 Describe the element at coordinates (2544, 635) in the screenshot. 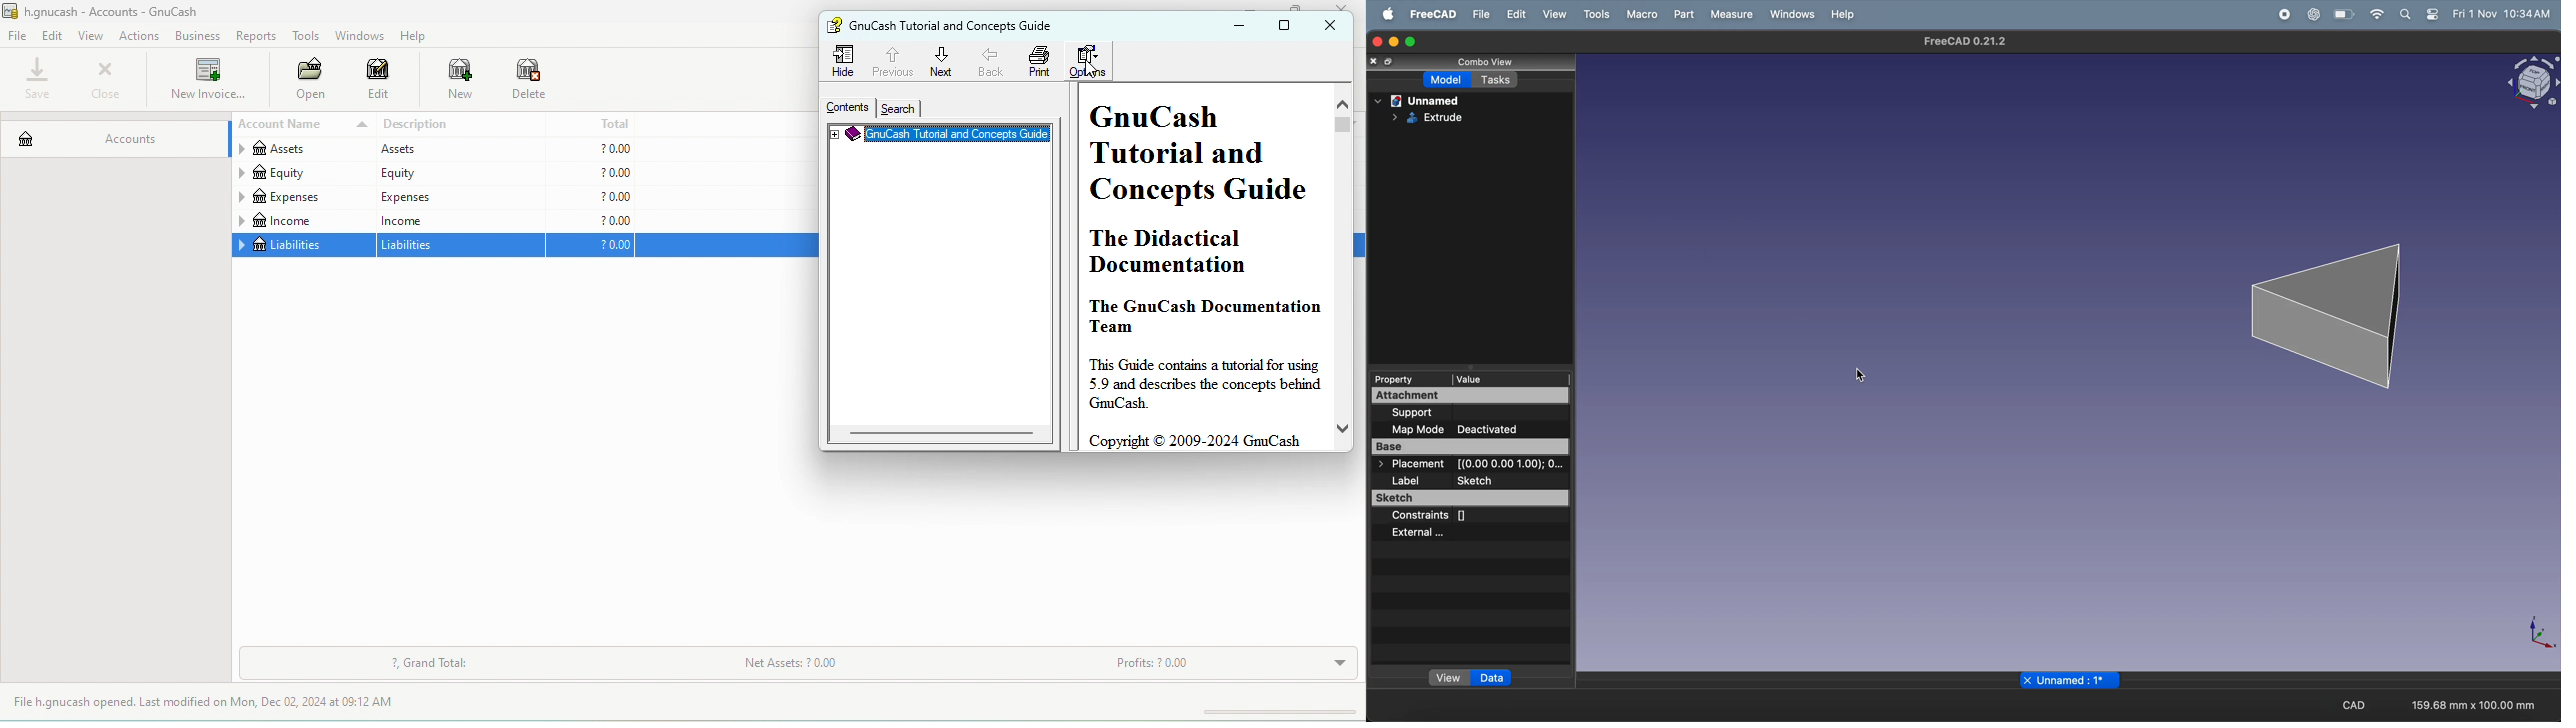

I see `axis` at that location.